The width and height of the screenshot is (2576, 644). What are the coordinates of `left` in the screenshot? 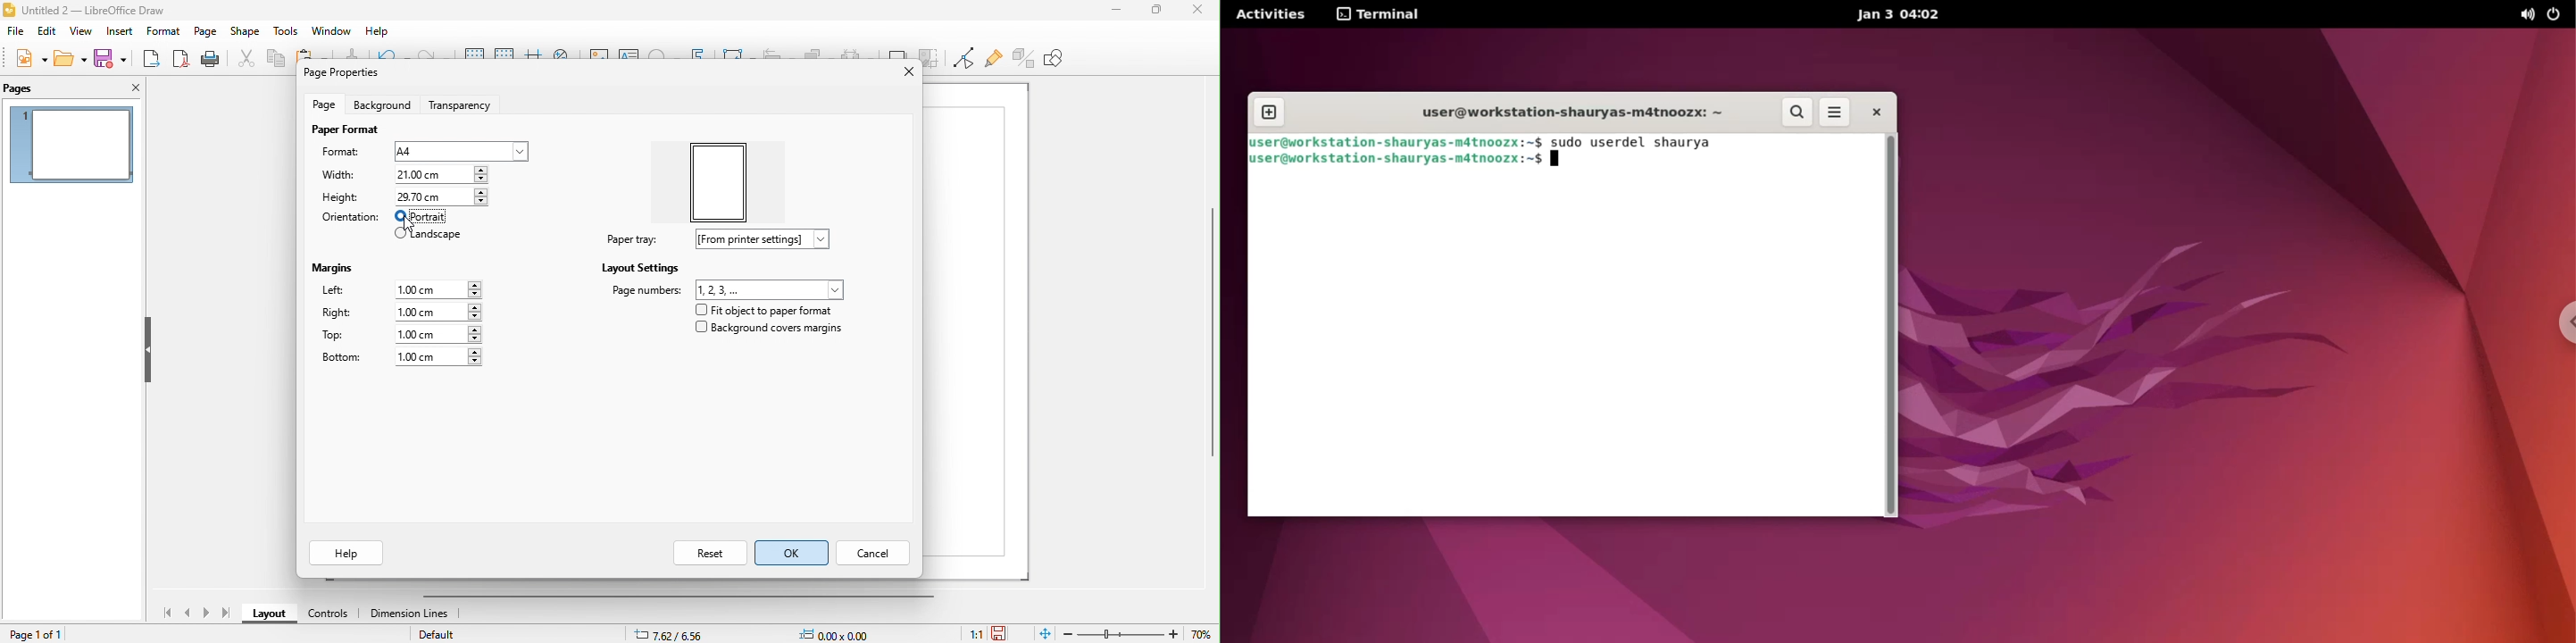 It's located at (403, 289).